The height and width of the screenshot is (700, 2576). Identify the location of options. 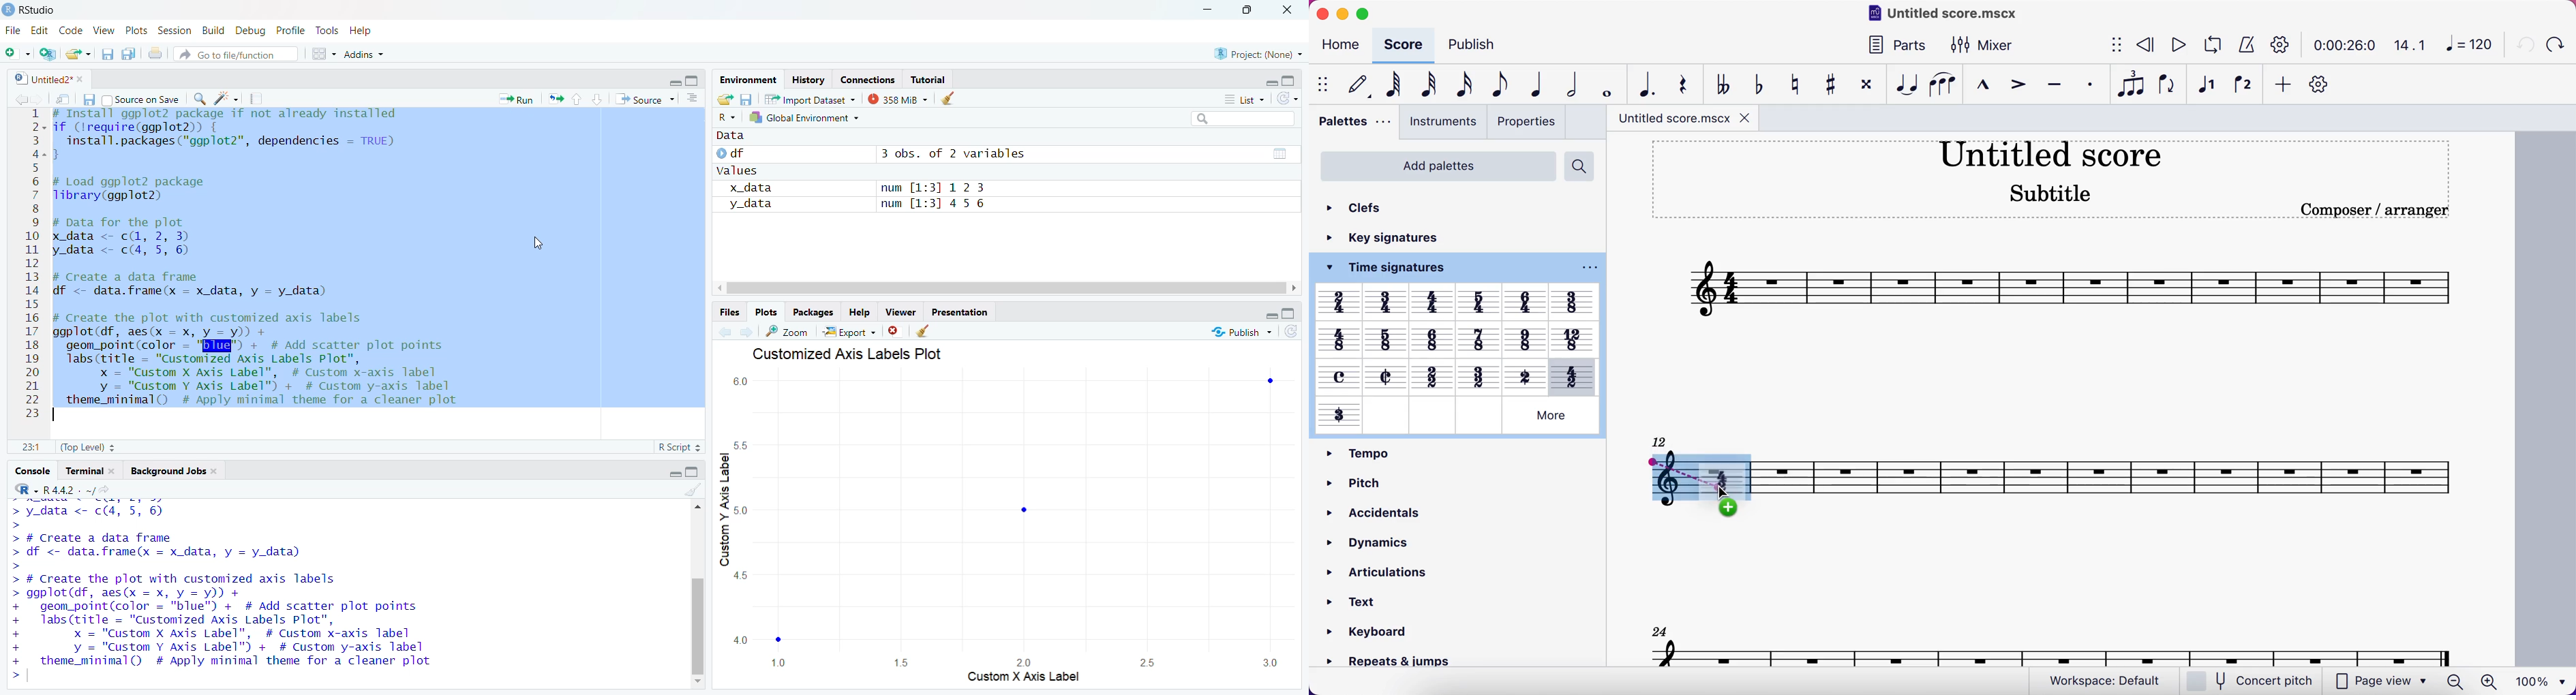
(692, 99).